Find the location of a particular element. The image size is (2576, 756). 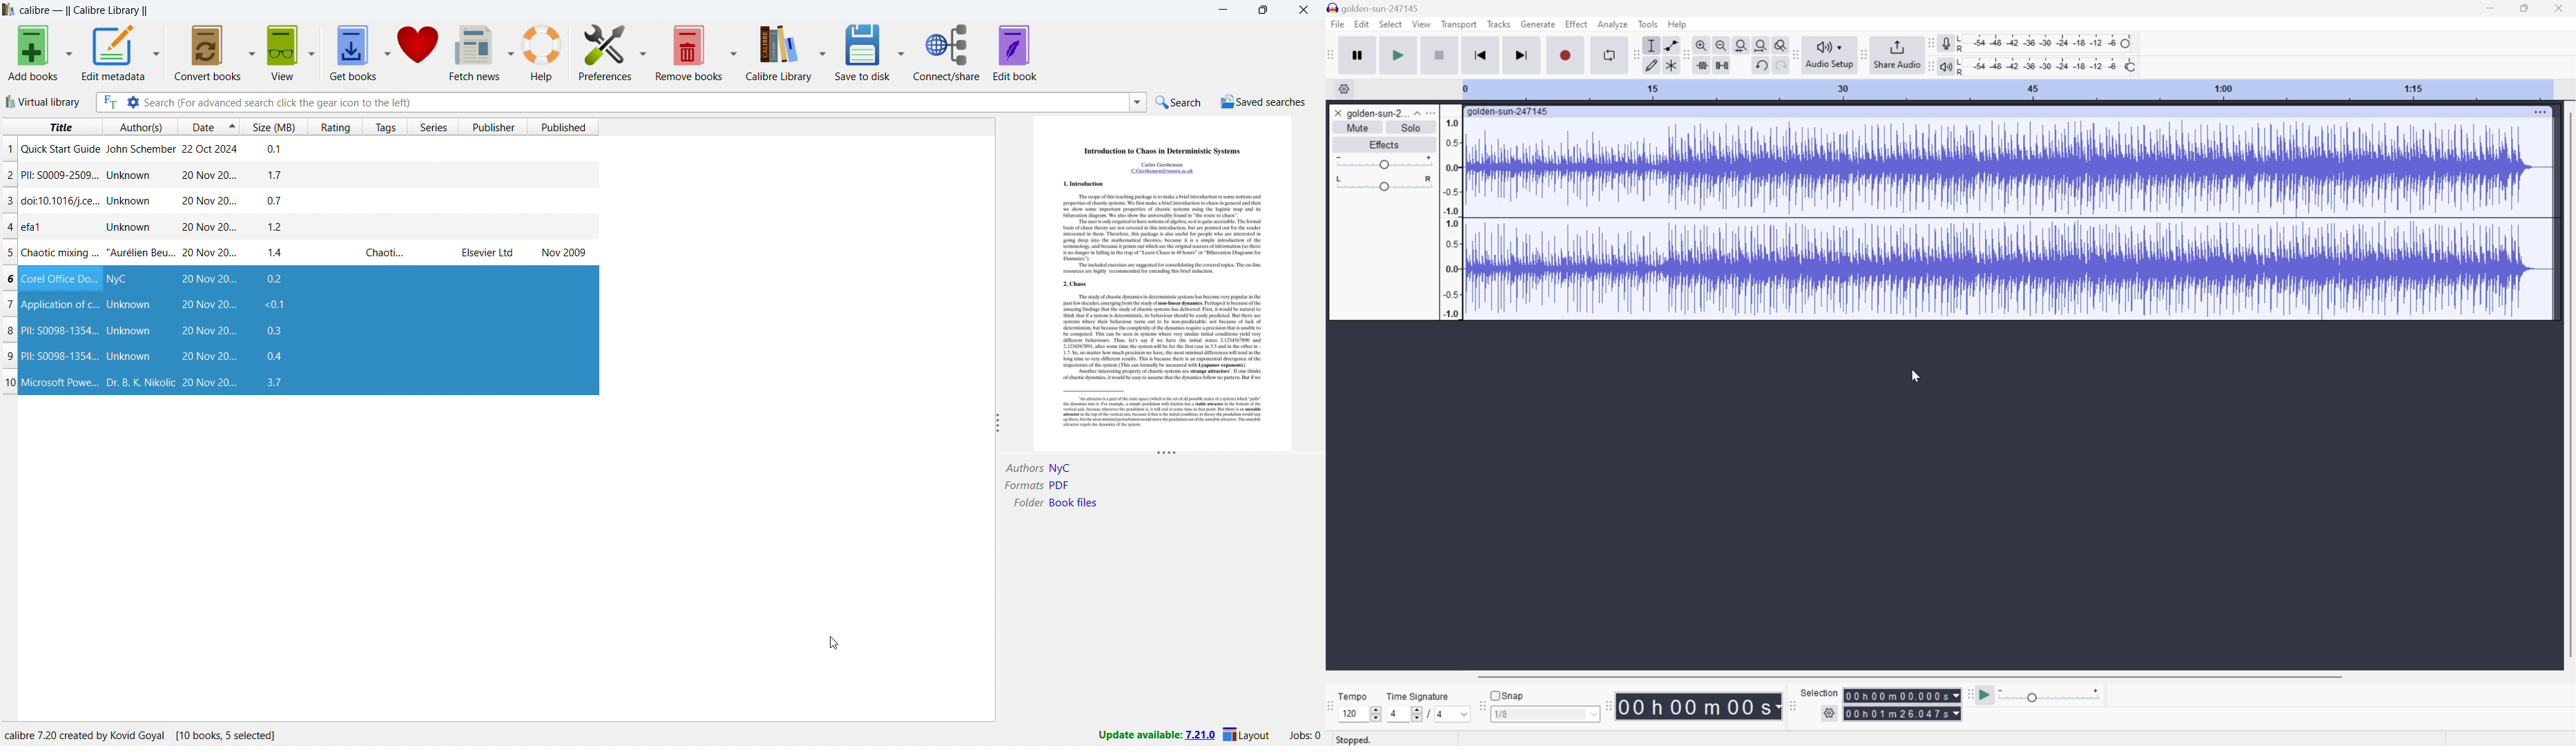

full text search is located at coordinates (109, 102).